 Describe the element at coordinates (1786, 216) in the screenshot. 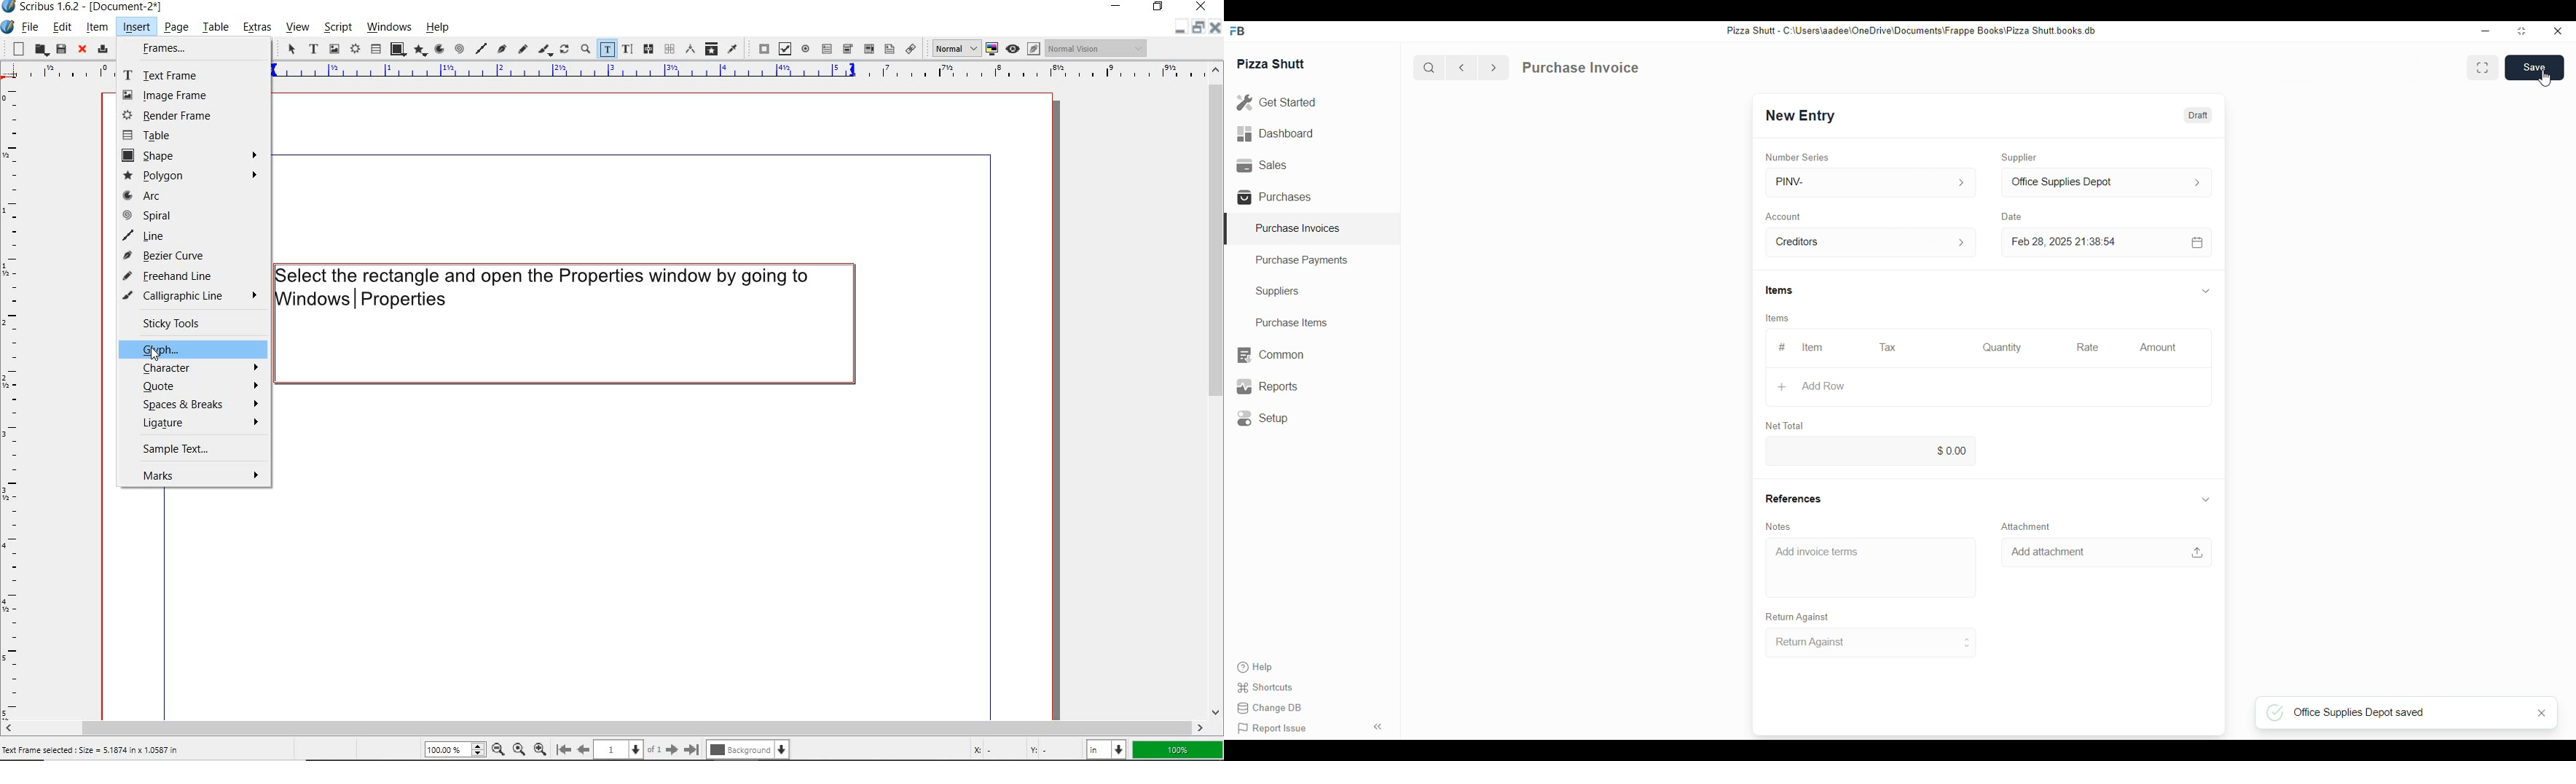

I see `Account` at that location.